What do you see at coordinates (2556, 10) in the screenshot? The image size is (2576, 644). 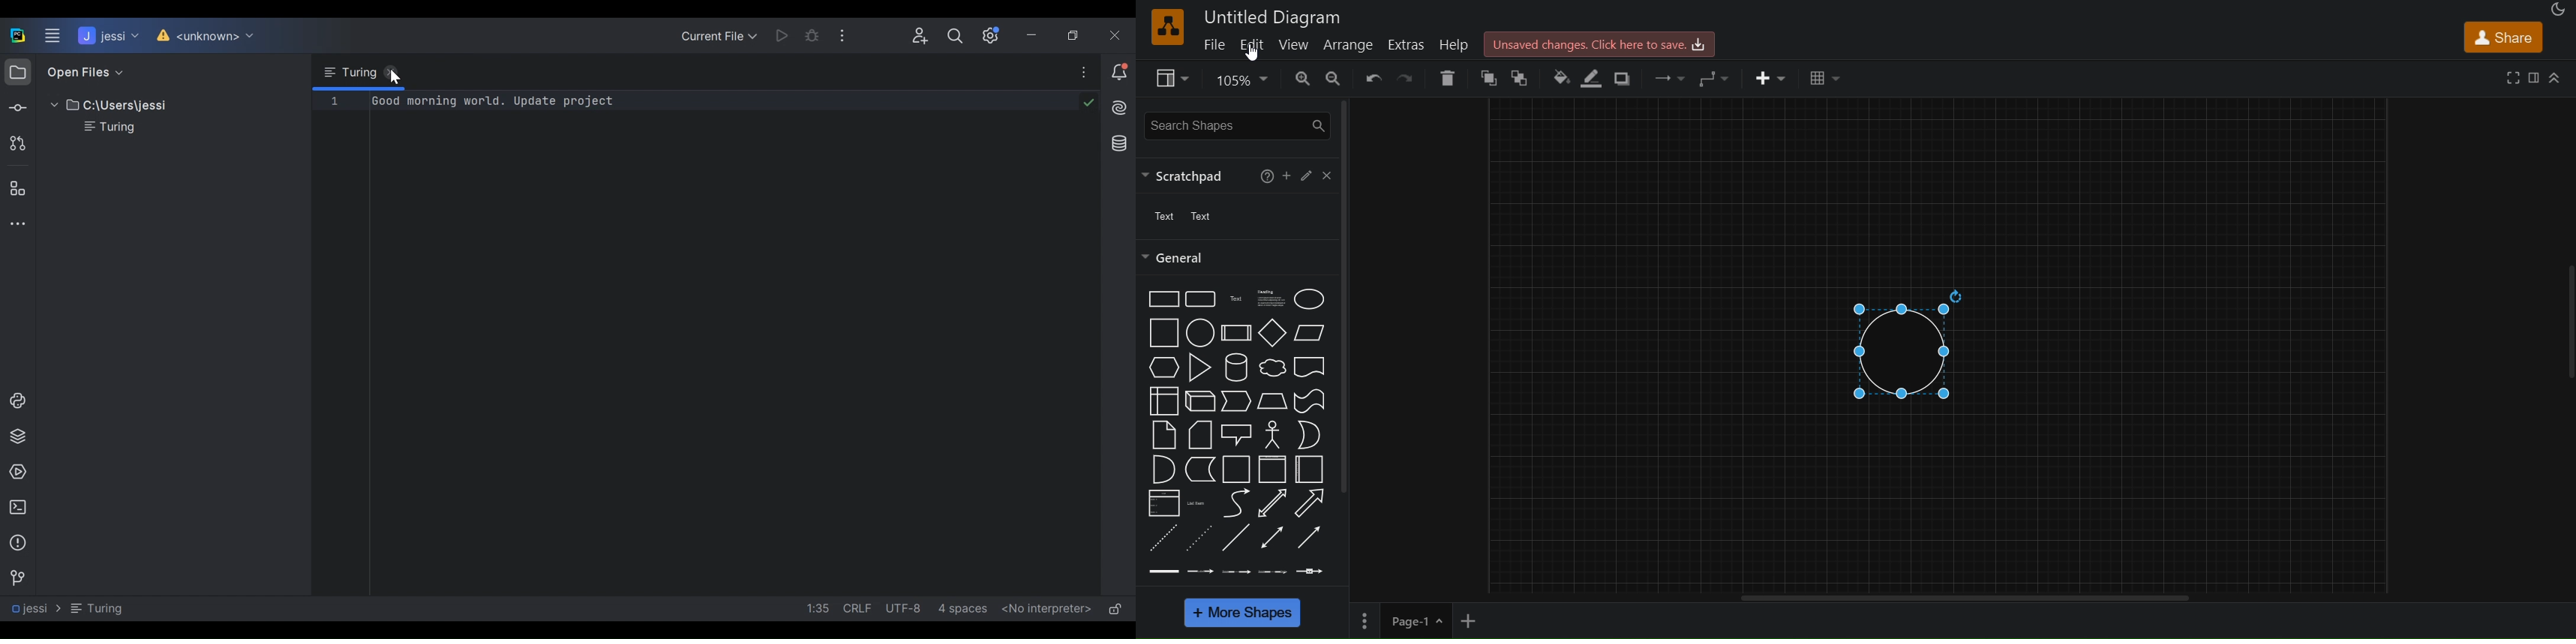 I see `appearance` at bounding box center [2556, 10].